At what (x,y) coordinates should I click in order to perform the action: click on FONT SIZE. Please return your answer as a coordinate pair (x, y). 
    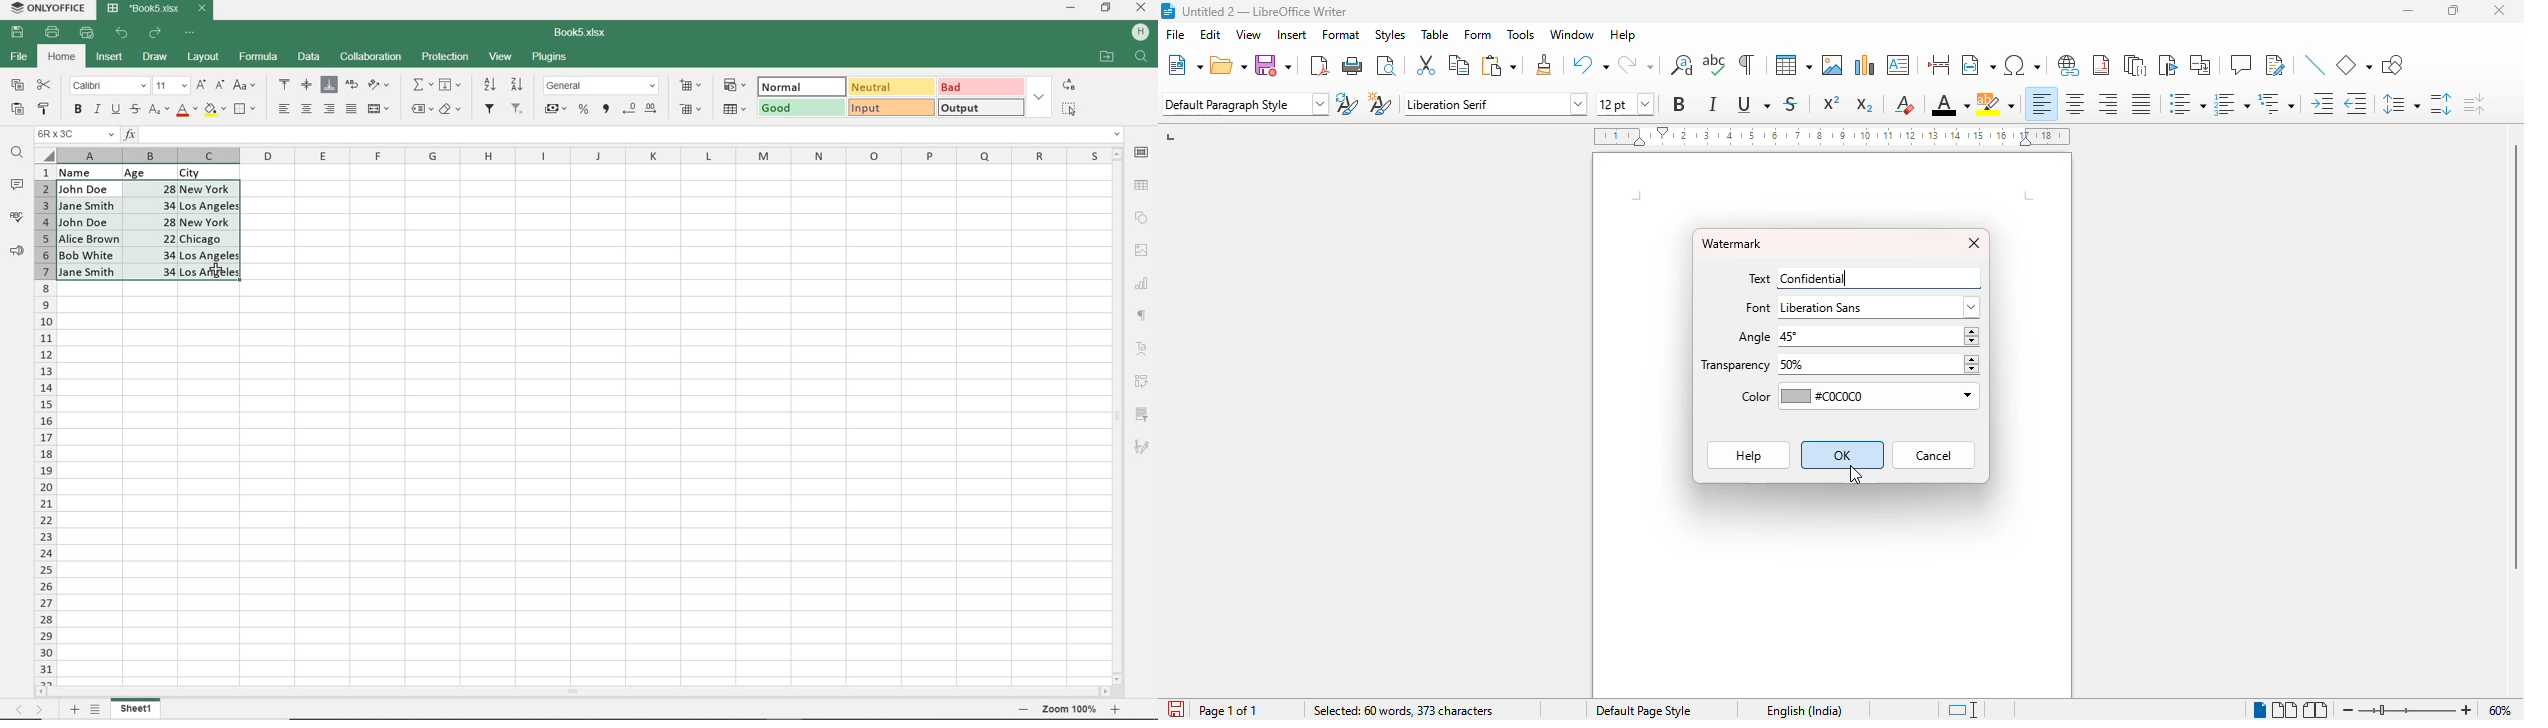
    Looking at the image, I should click on (169, 86).